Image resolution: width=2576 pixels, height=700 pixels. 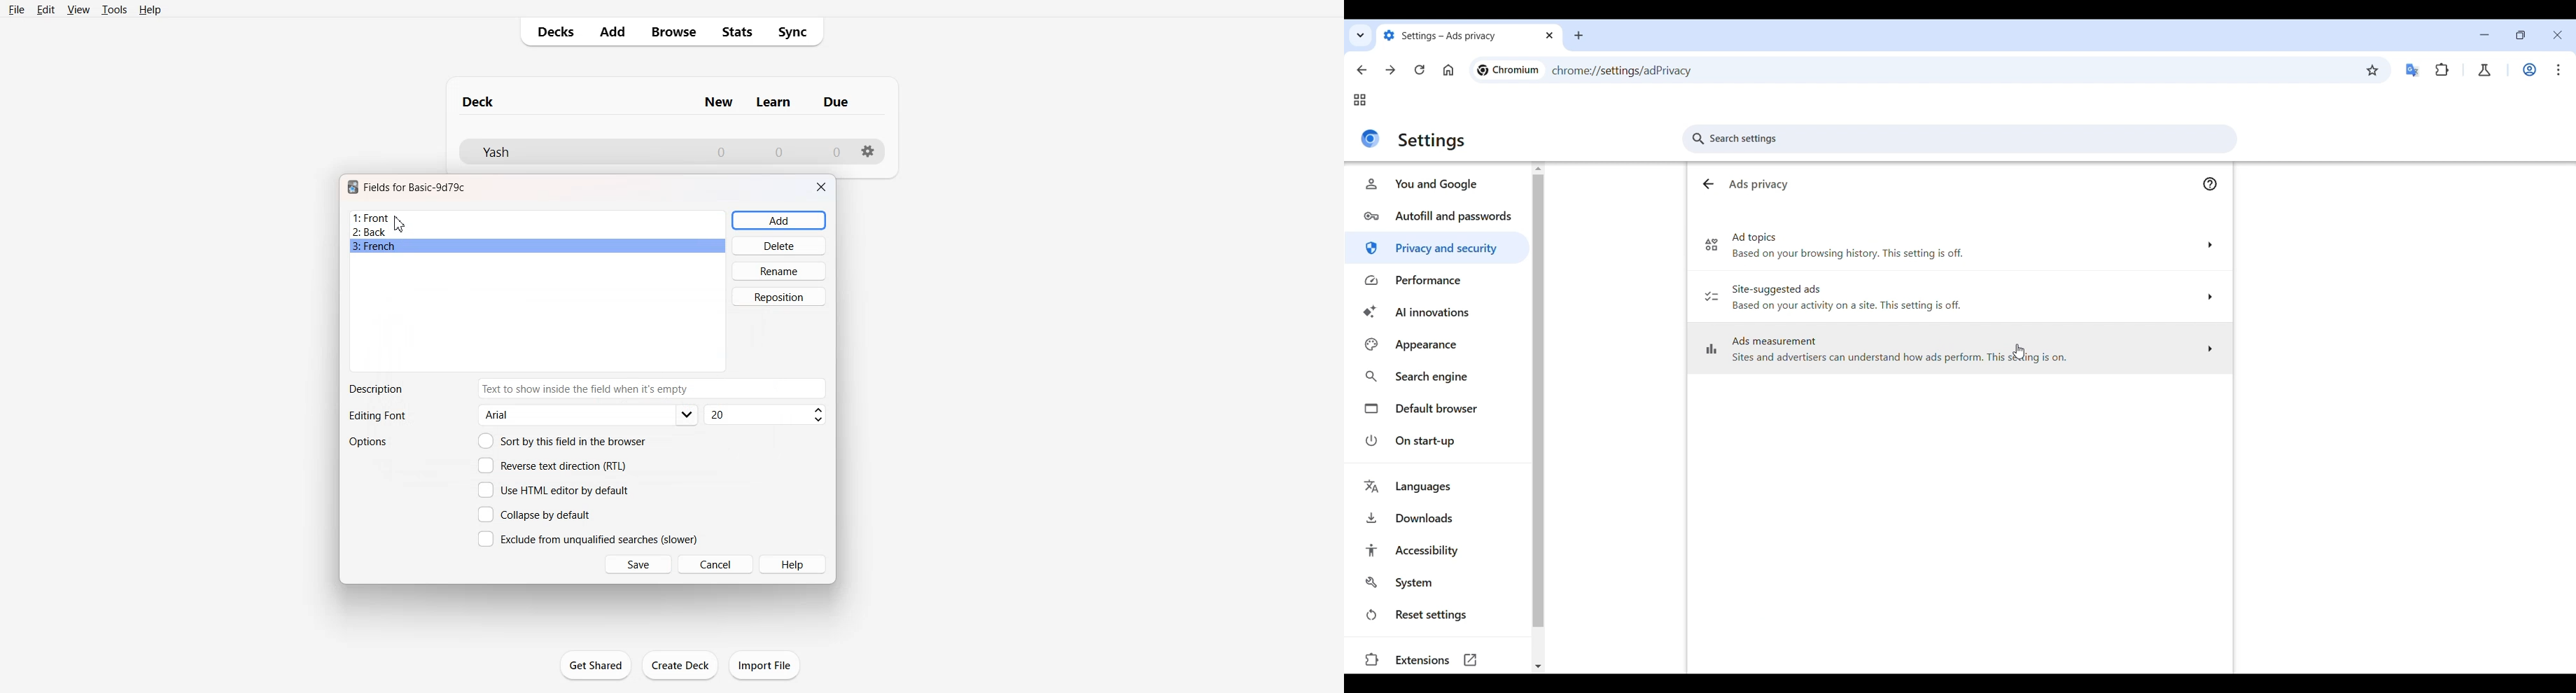 What do you see at coordinates (1436, 409) in the screenshot?
I see `Default browser` at bounding box center [1436, 409].